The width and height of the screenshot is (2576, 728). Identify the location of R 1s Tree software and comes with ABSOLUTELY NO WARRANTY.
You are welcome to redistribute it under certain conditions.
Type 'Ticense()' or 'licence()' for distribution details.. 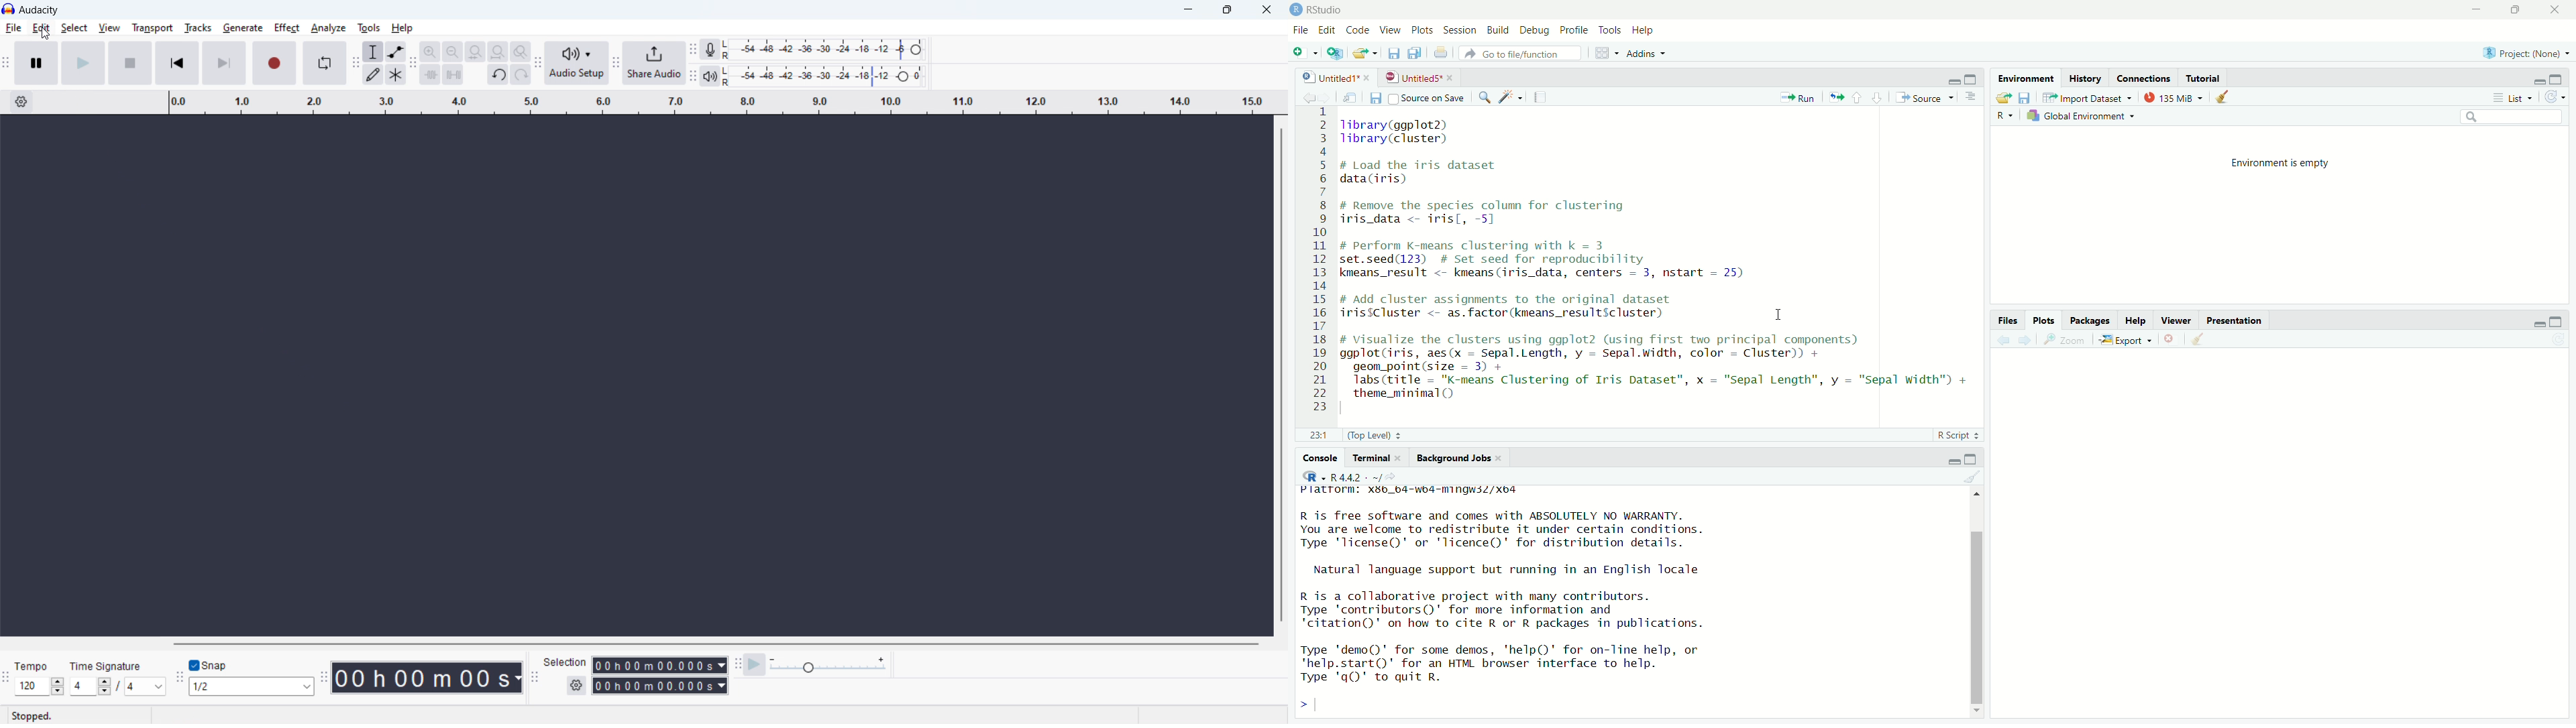
(1578, 528).